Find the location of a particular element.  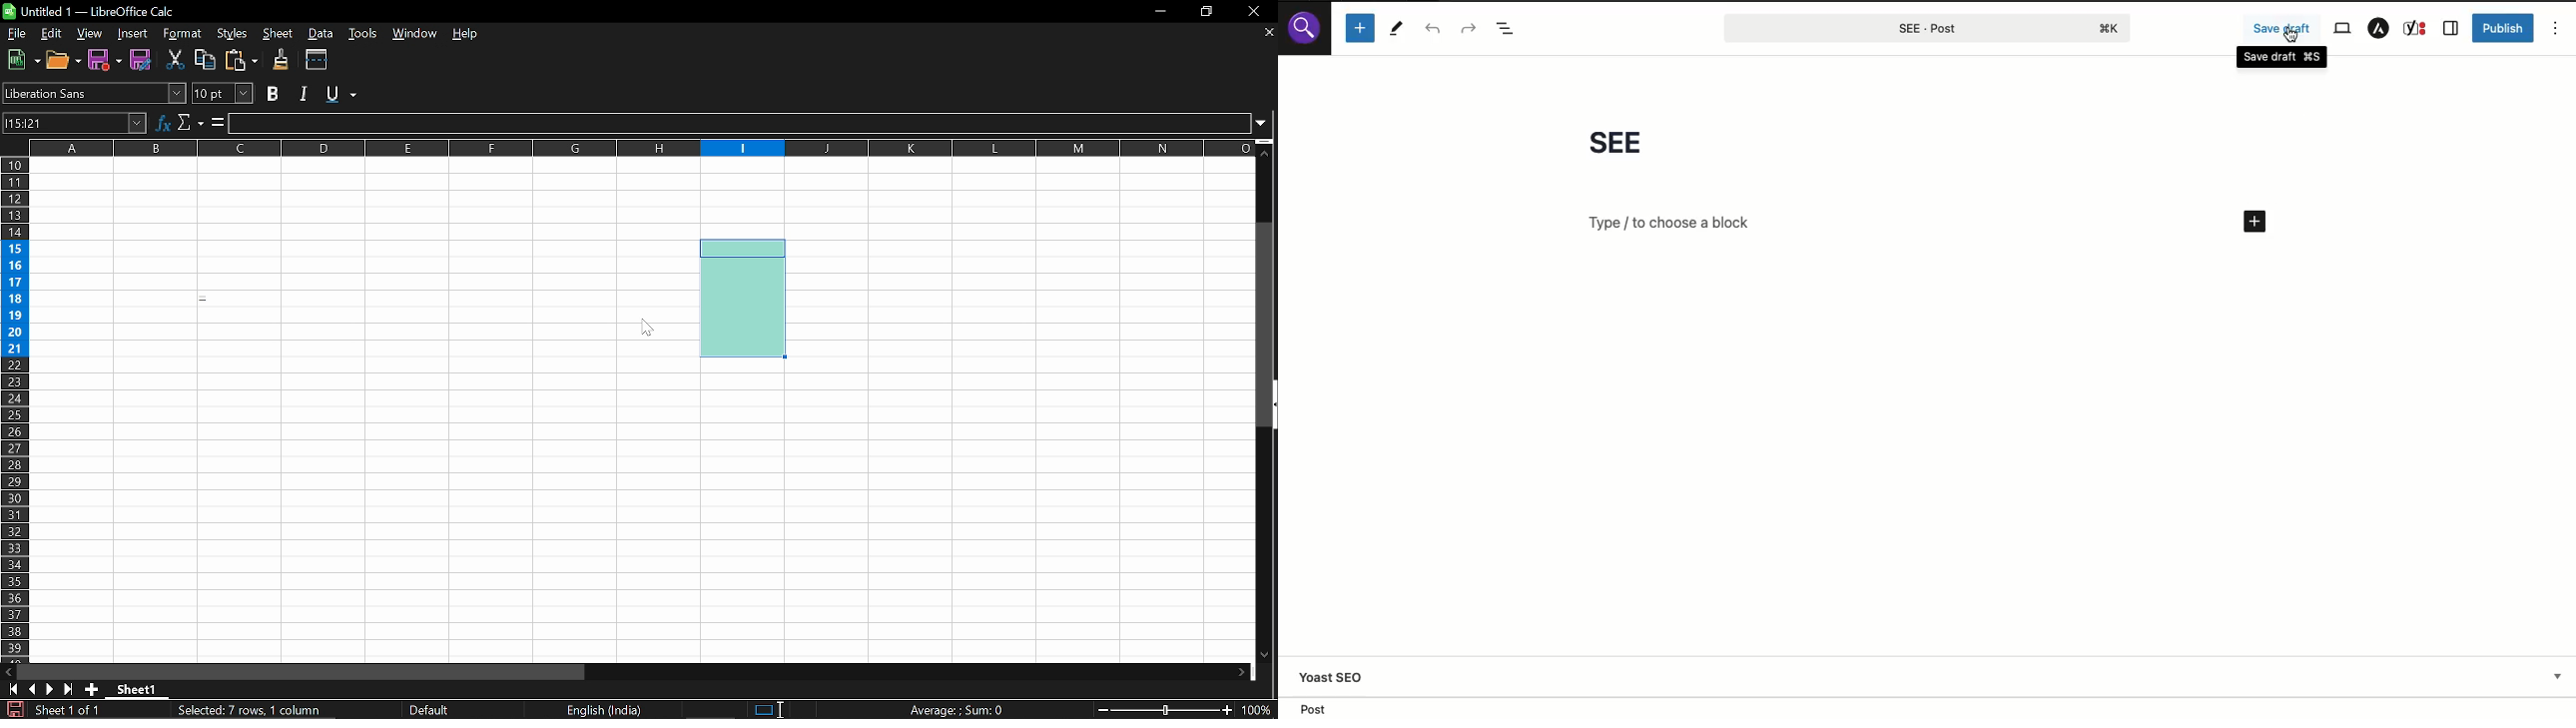

Select function is located at coordinates (191, 123).